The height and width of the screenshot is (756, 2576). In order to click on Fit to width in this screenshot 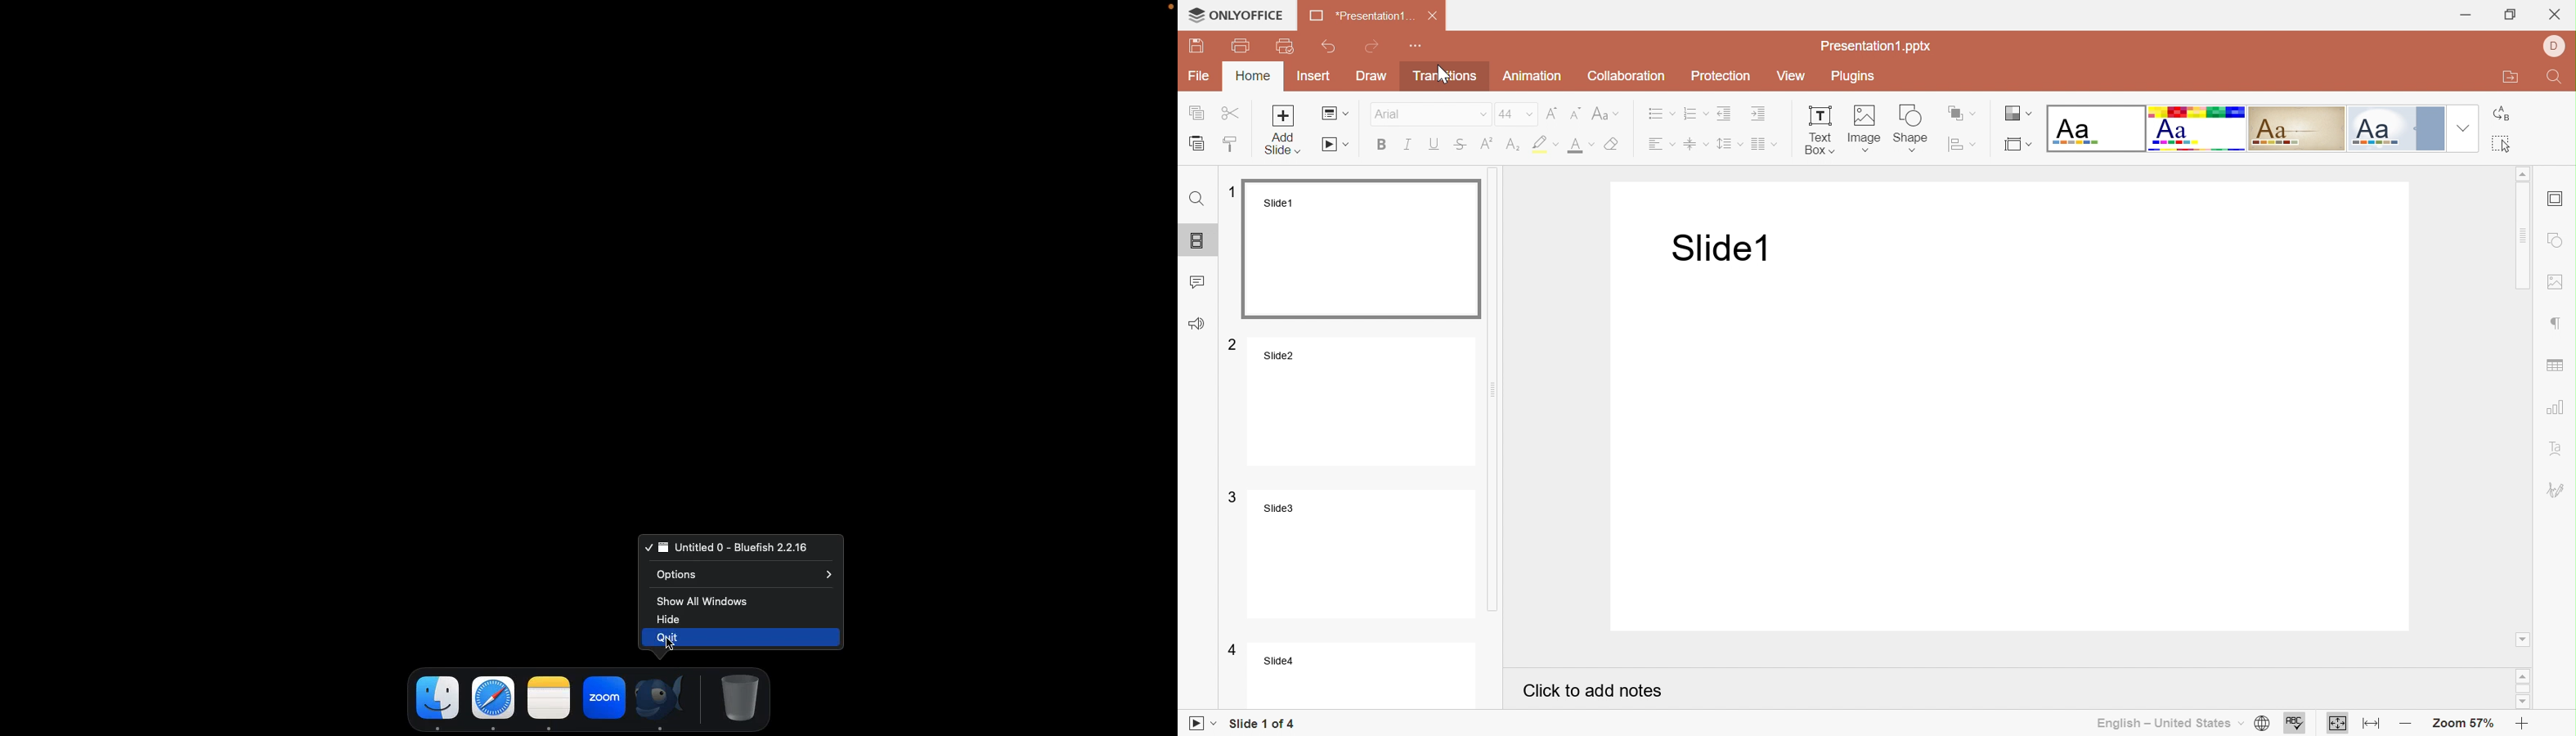, I will do `click(2374, 725)`.